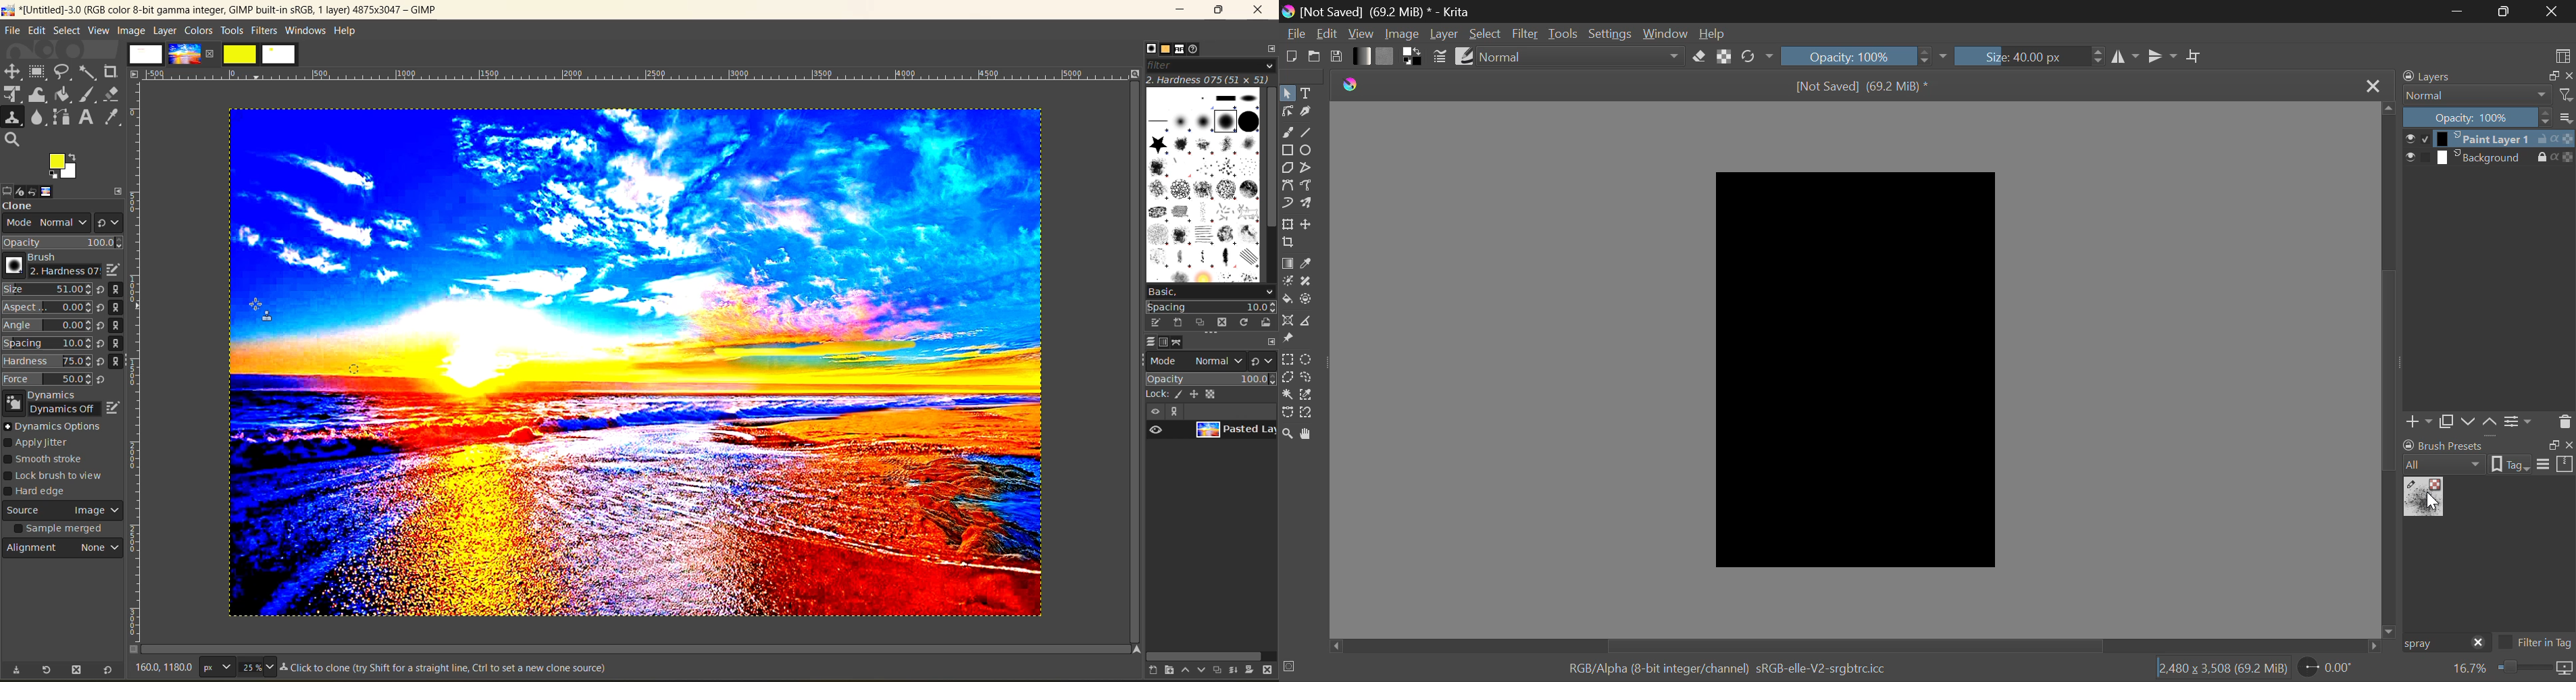 The width and height of the screenshot is (2576, 700). I want to click on close, so click(2568, 445).